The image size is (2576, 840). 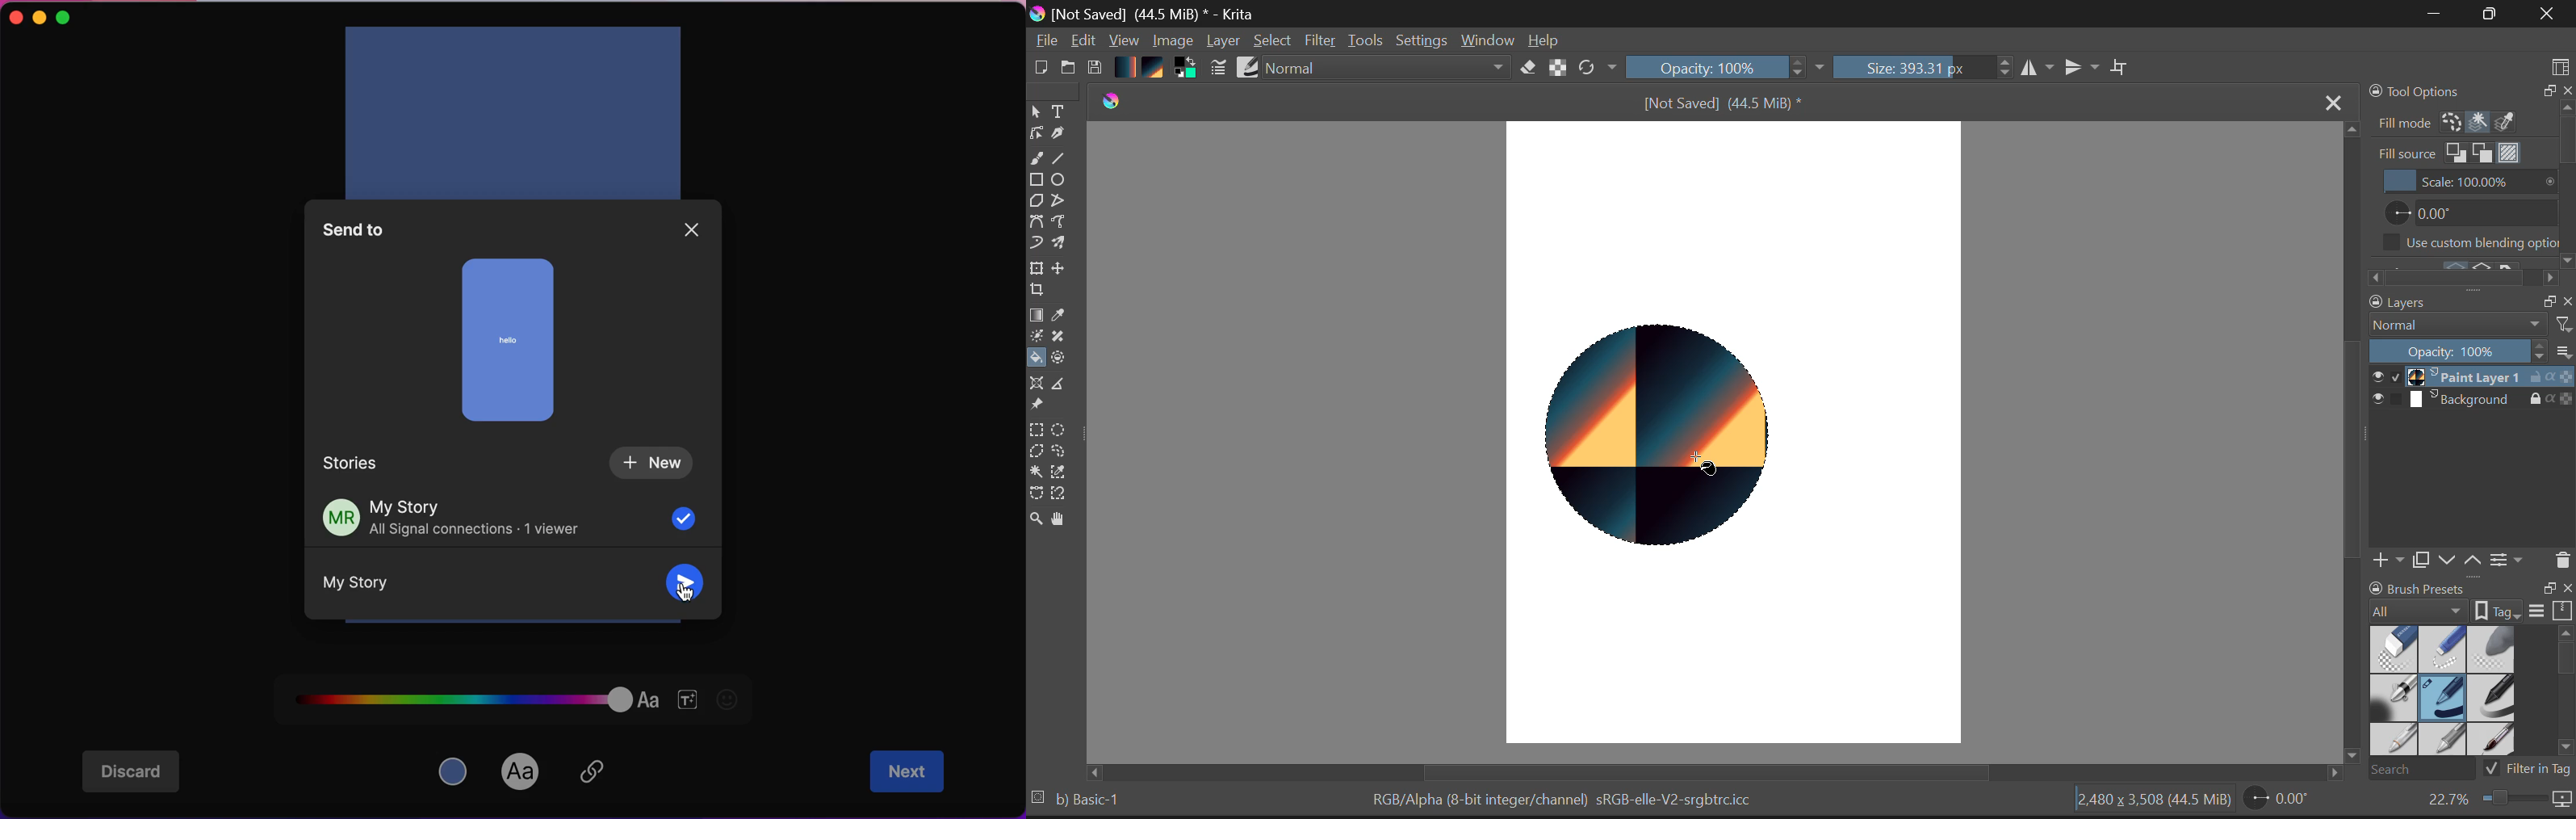 I want to click on profile picture, so click(x=339, y=519).